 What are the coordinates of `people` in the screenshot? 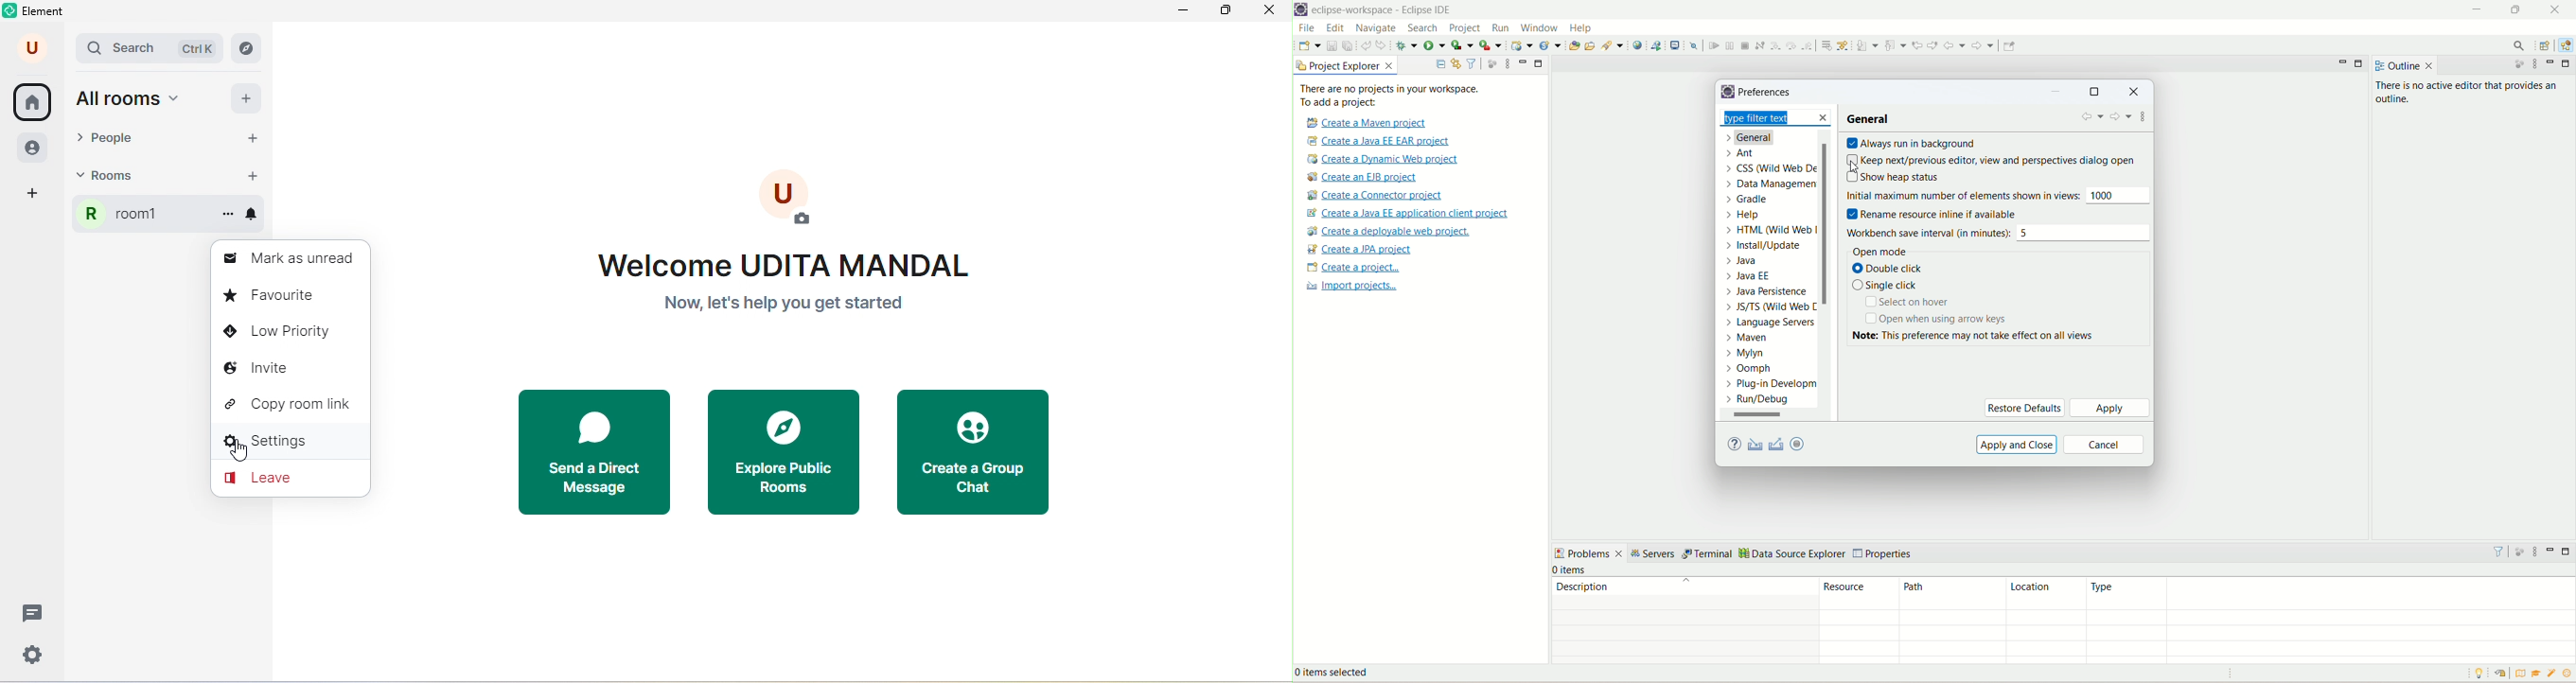 It's located at (111, 139).